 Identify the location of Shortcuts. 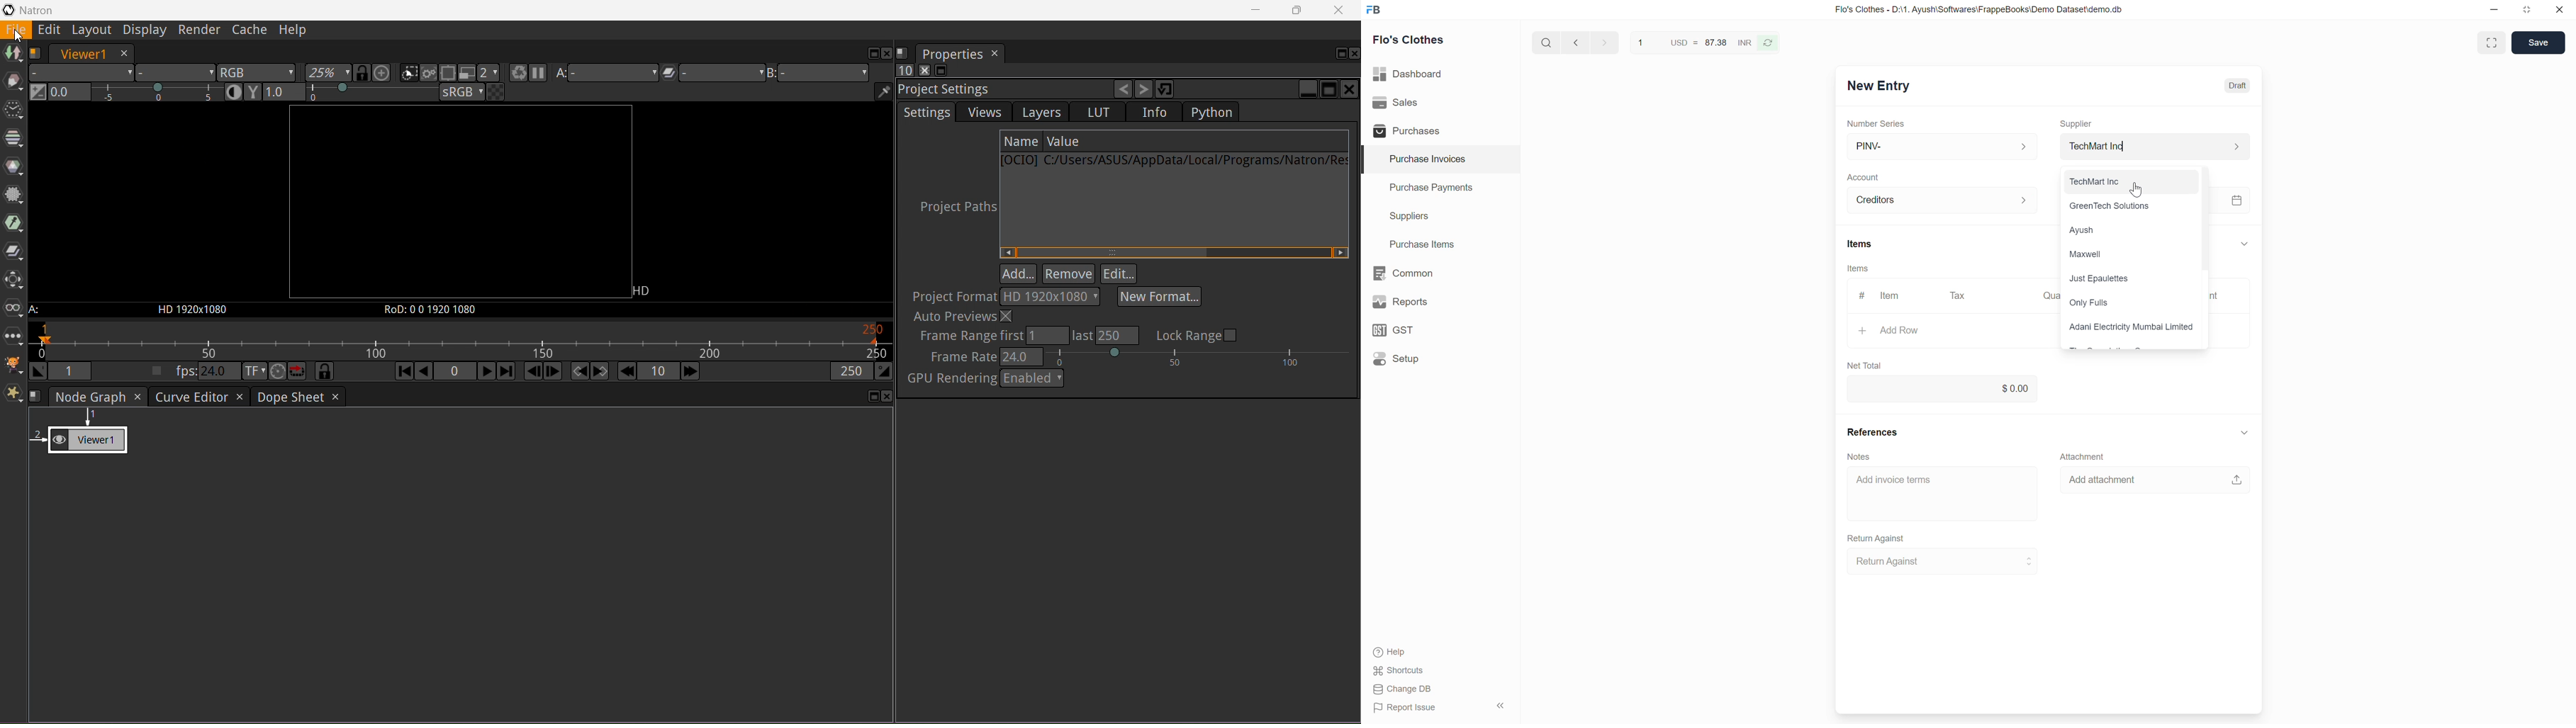
(1400, 672).